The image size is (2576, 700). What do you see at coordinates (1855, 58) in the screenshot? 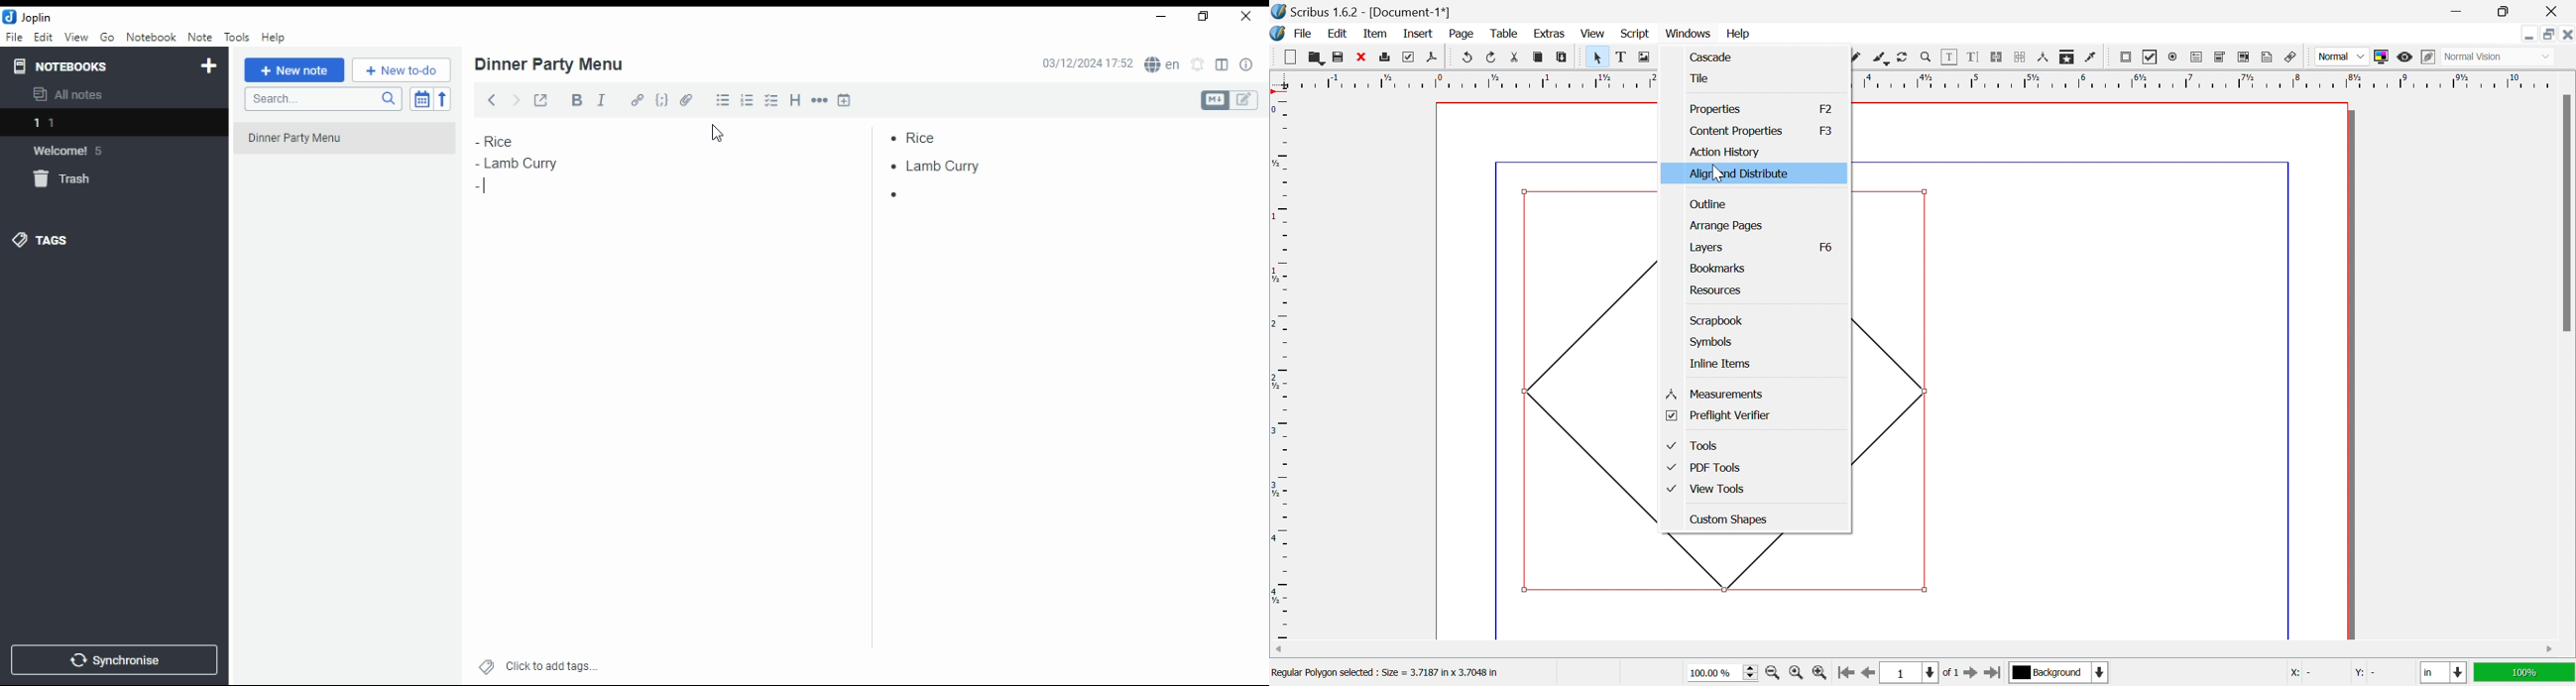
I see `Freehand line` at bounding box center [1855, 58].